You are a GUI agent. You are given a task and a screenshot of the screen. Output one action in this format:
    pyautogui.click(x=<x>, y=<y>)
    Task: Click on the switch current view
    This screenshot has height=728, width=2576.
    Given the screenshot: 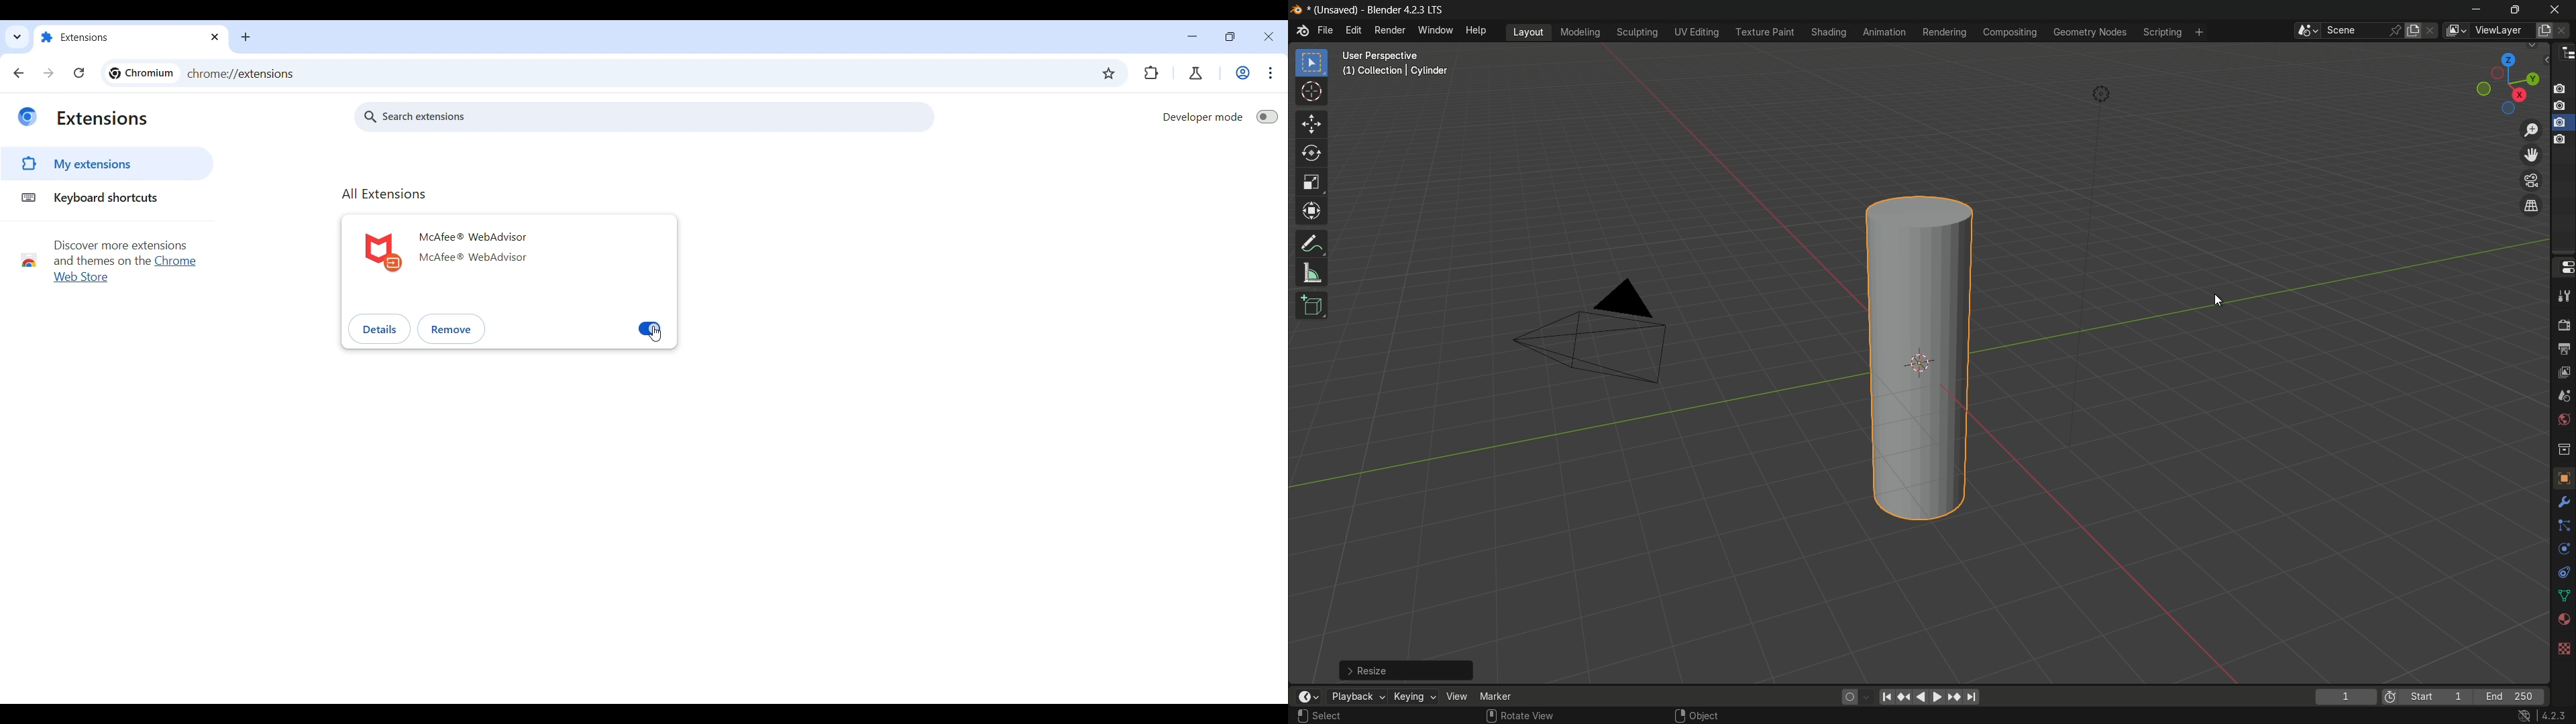 What is the action you would take?
    pyautogui.click(x=2531, y=205)
    